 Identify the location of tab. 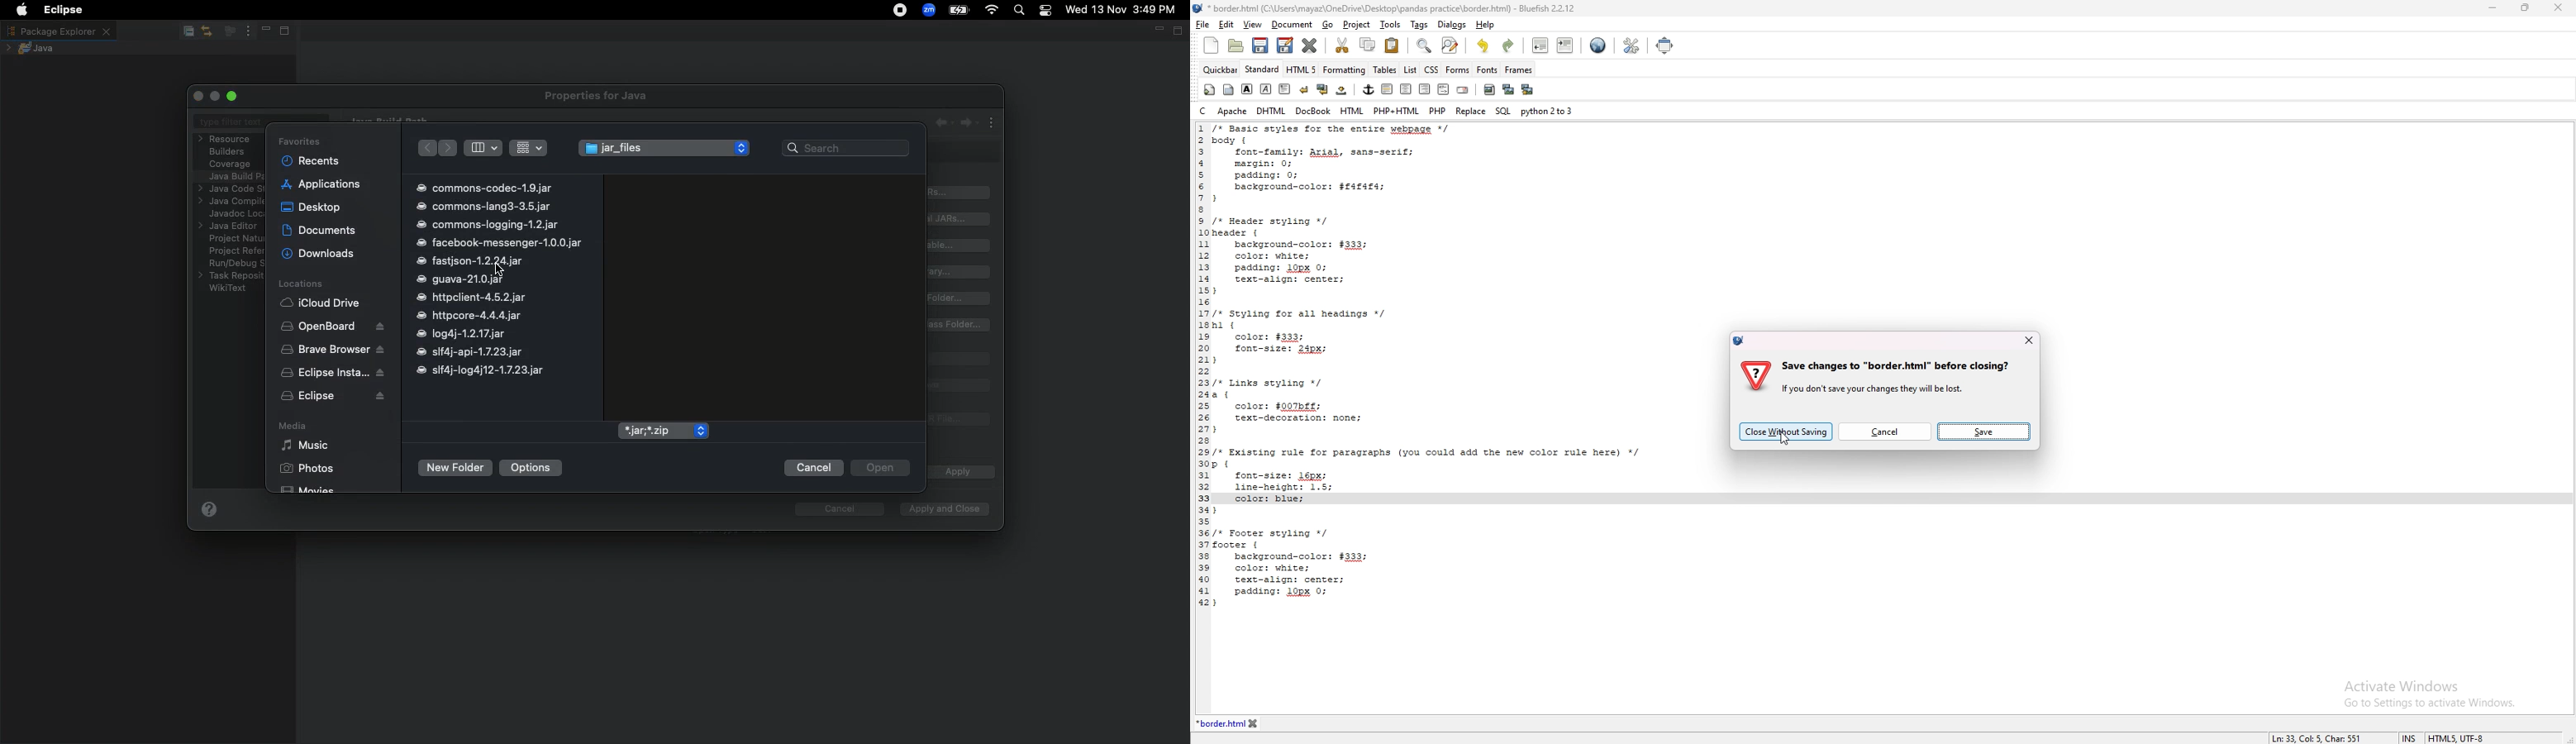
(1220, 723).